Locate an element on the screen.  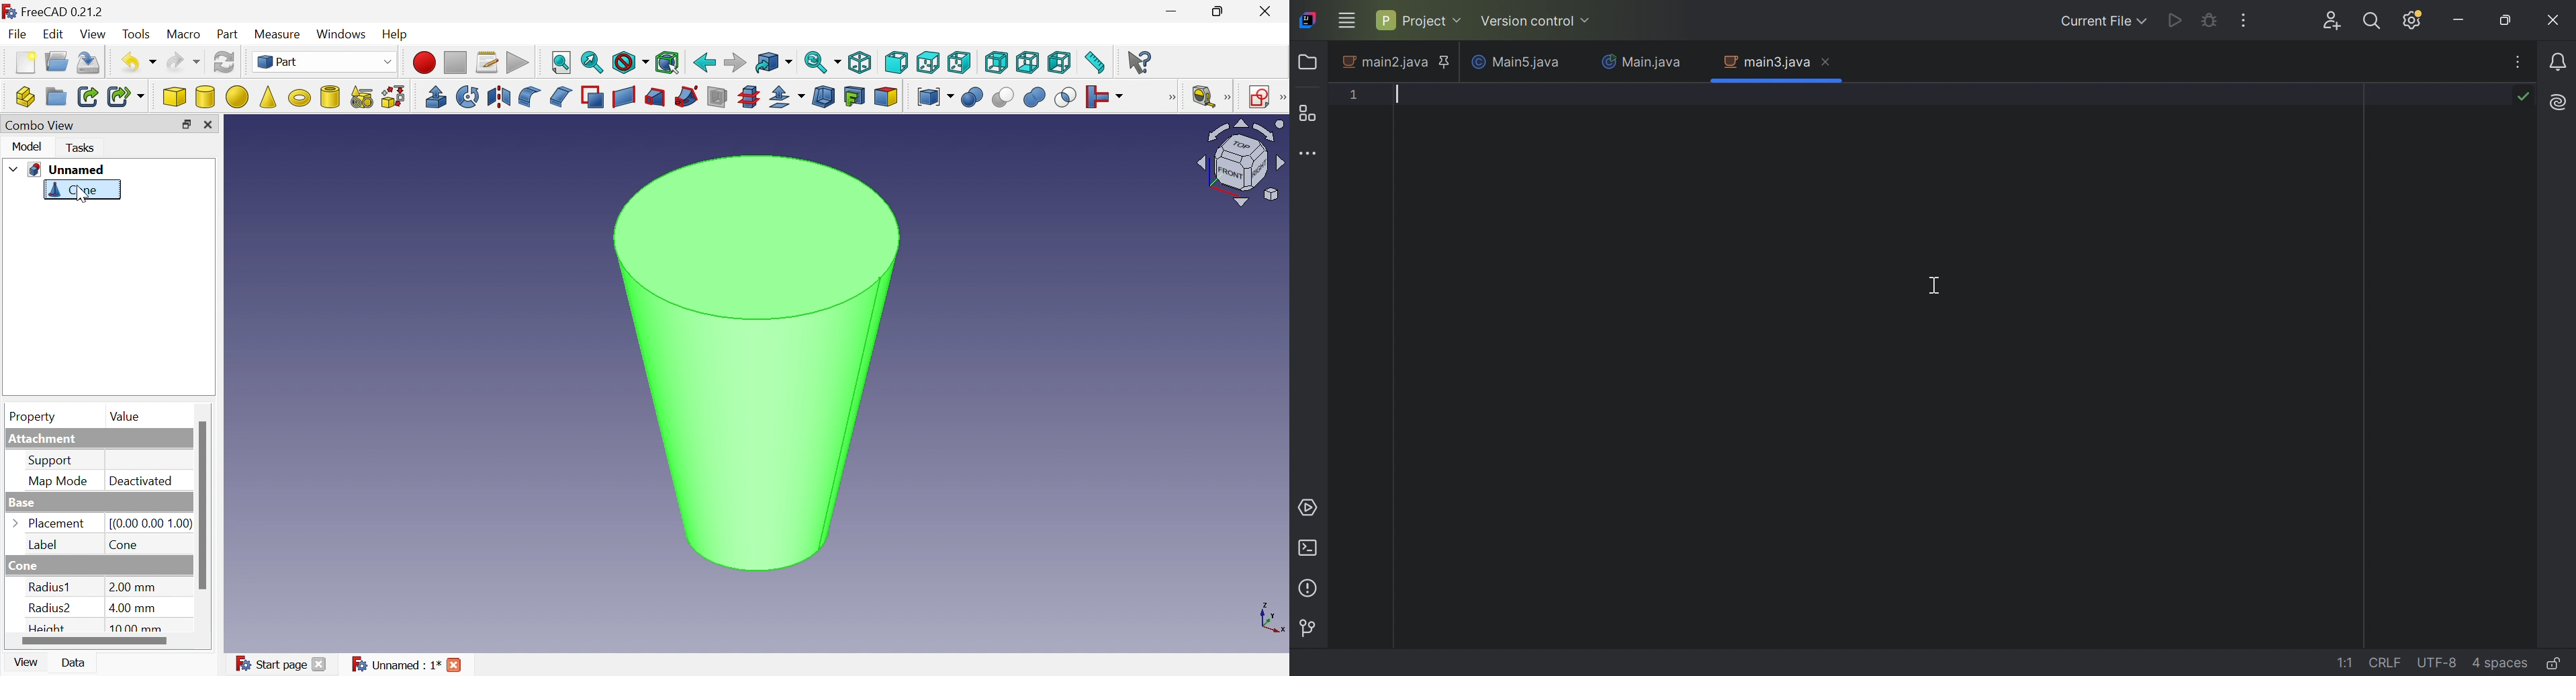
Front is located at coordinates (896, 62).